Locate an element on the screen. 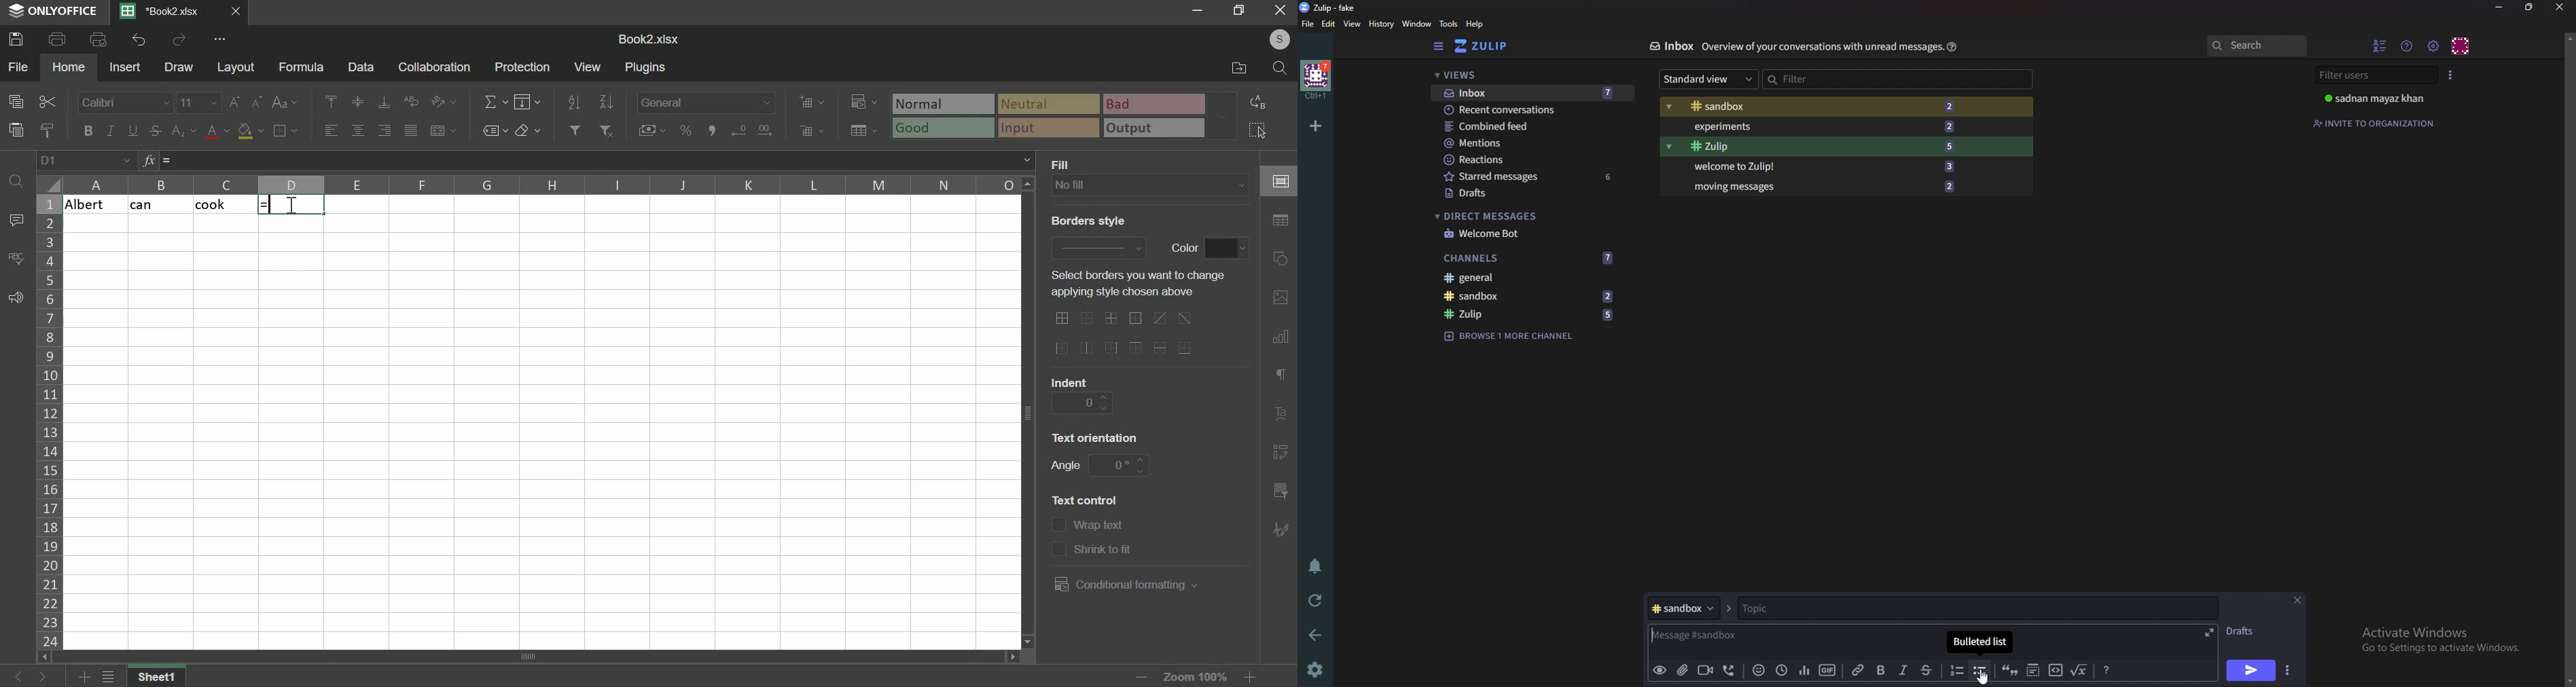  wrap text is located at coordinates (413, 100).